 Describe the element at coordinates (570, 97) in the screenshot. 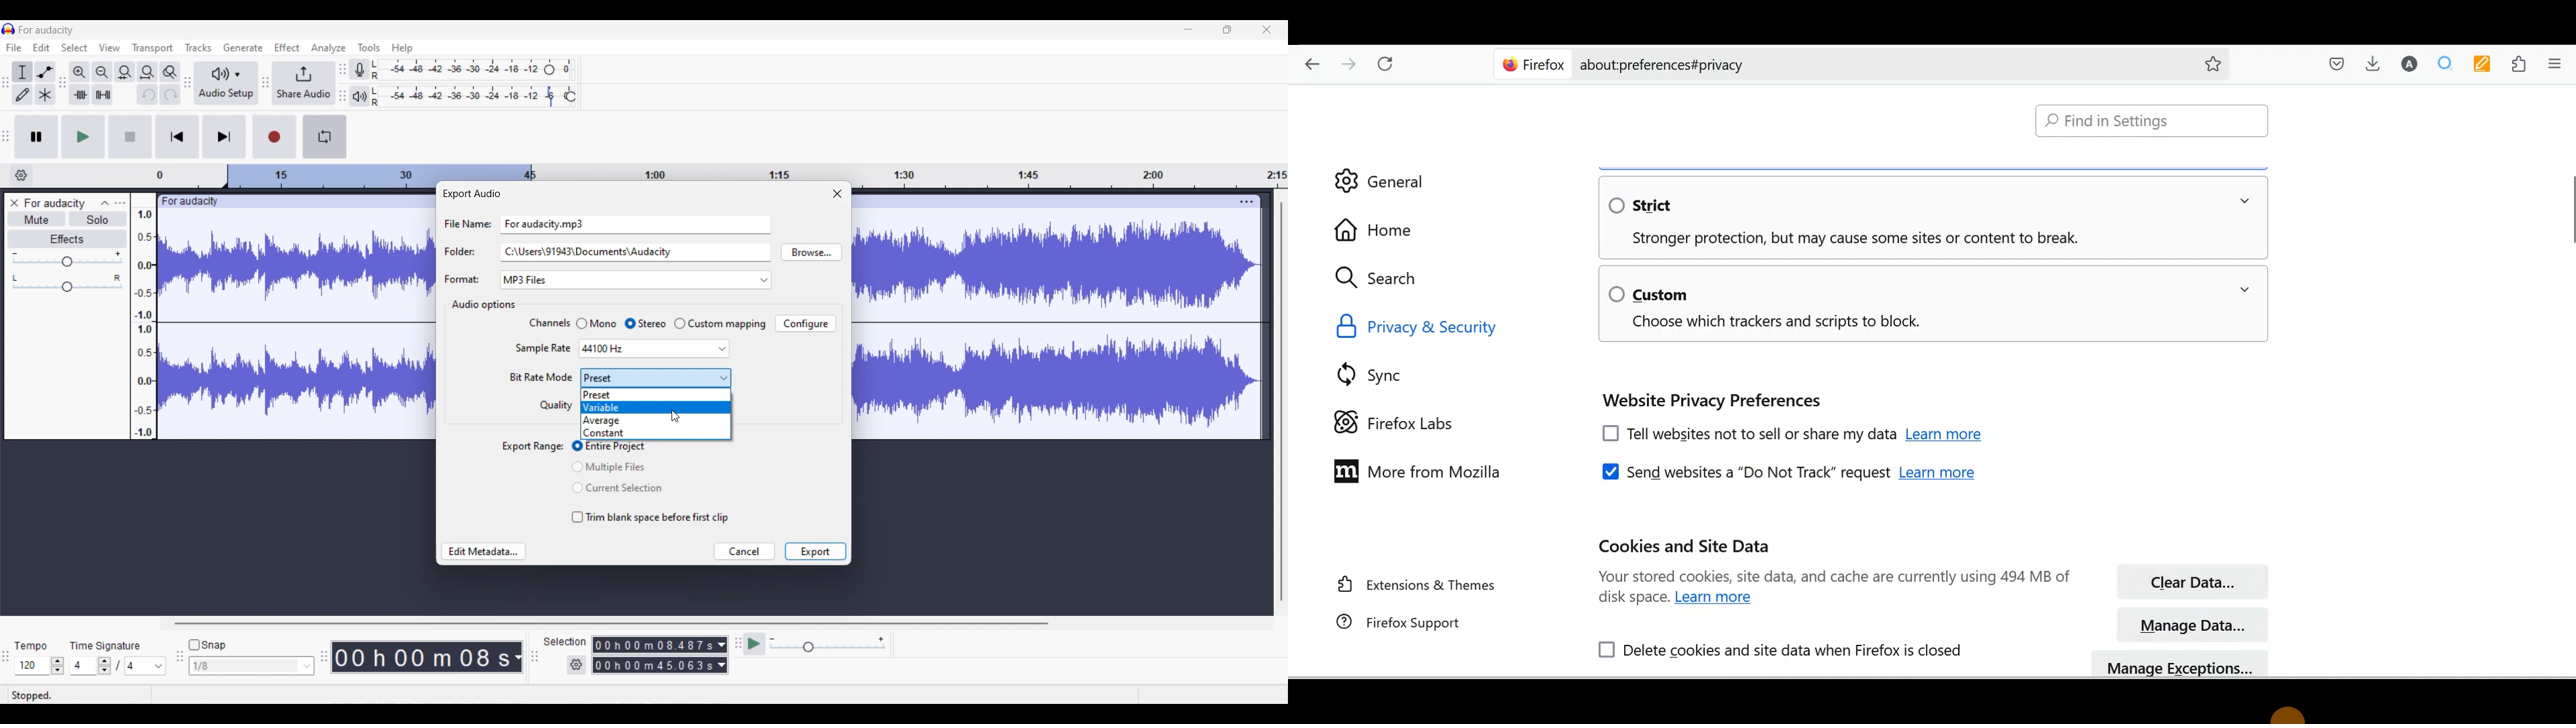

I see `Header to change playback speed` at that location.